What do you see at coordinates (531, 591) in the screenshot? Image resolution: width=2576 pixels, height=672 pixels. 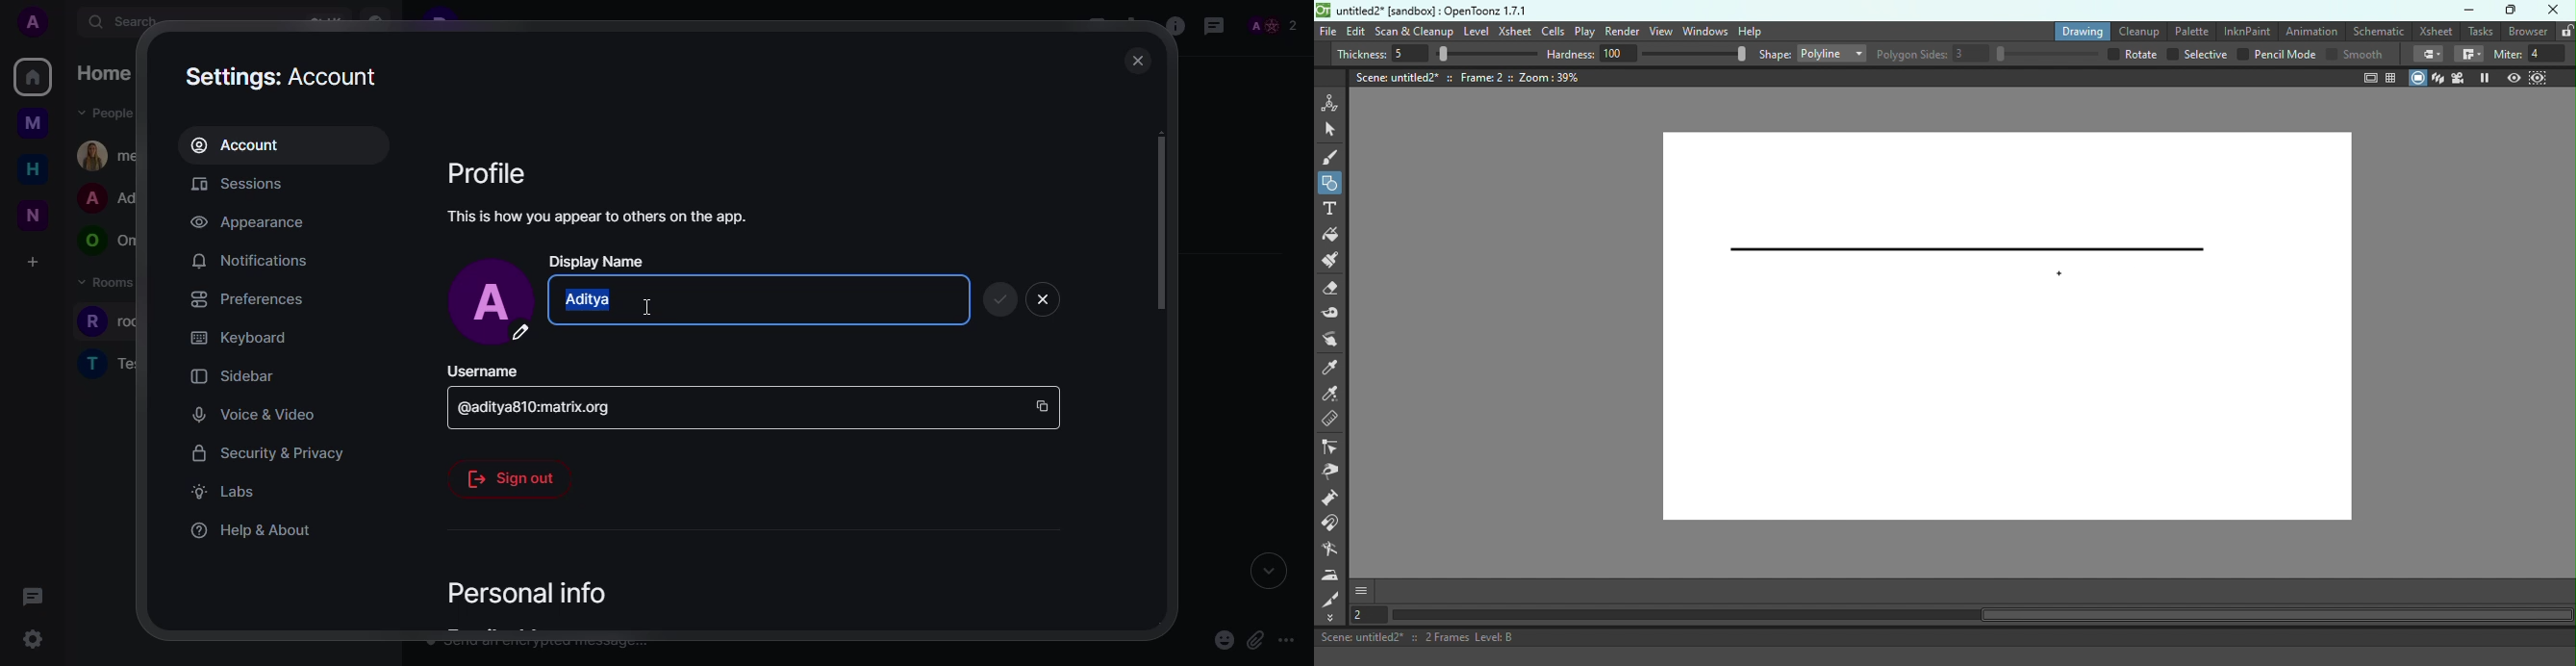 I see `personal info` at bounding box center [531, 591].